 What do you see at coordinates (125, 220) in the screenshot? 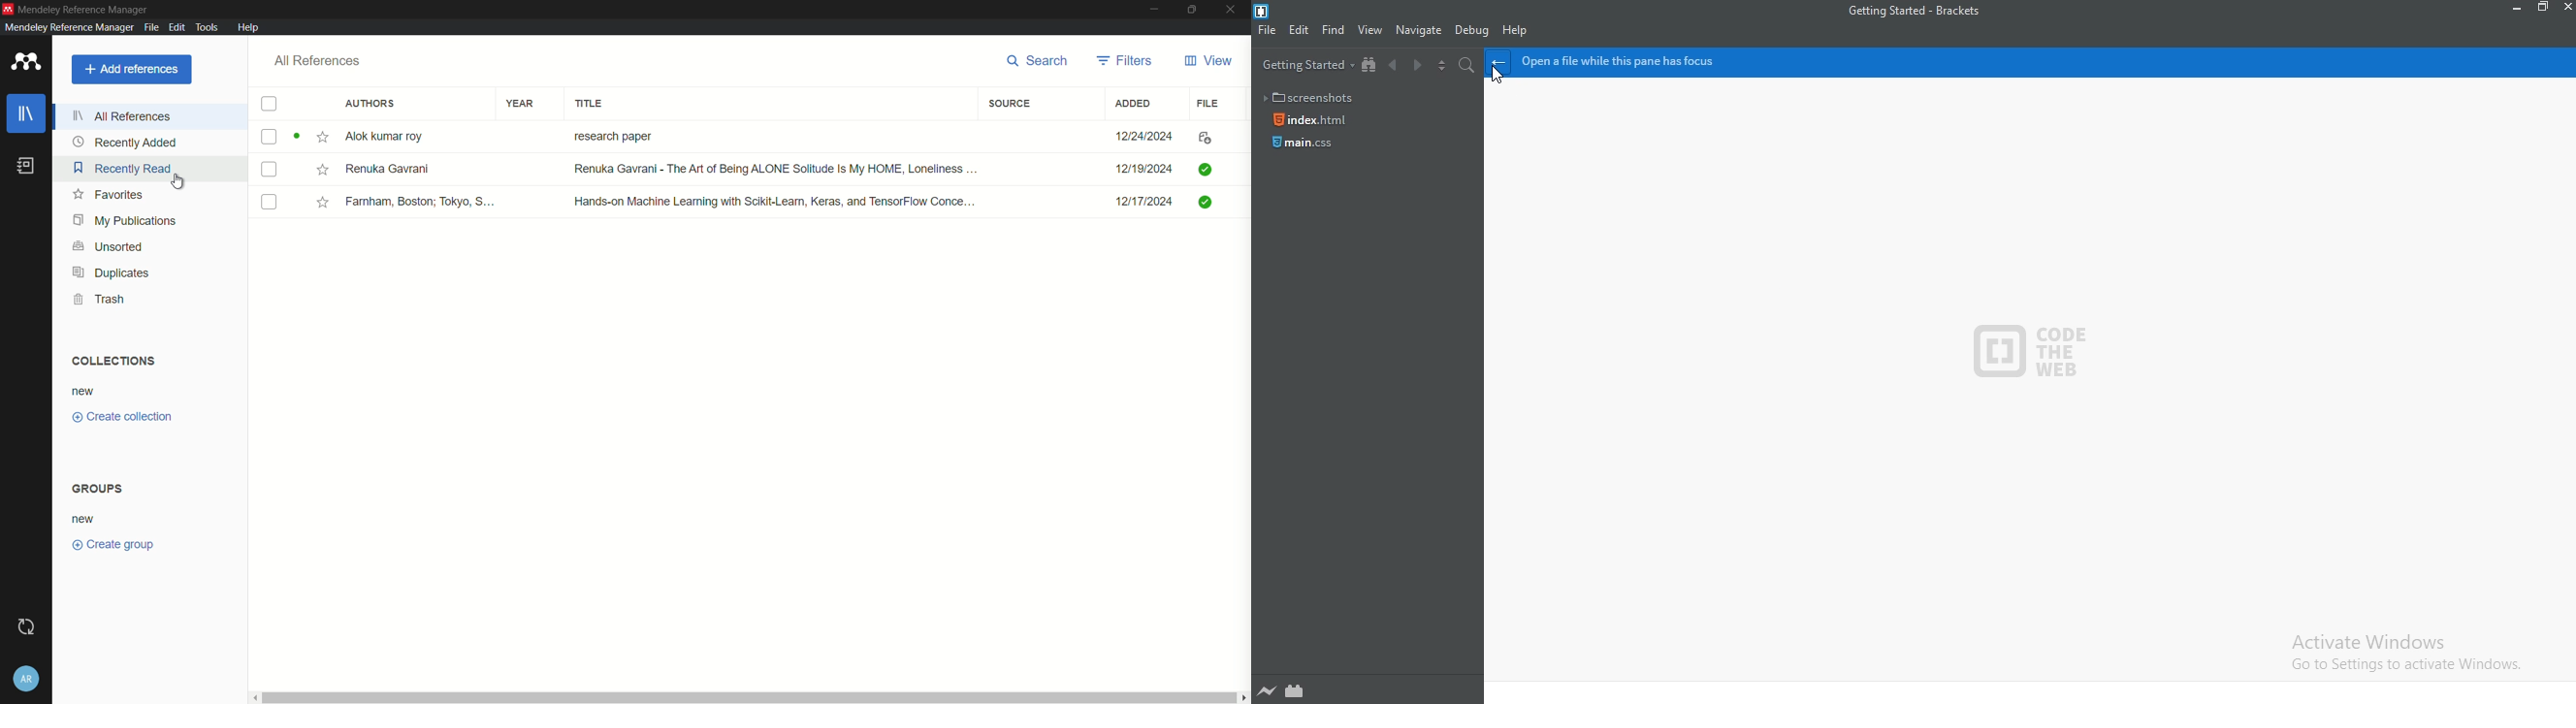
I see `my publications` at bounding box center [125, 220].